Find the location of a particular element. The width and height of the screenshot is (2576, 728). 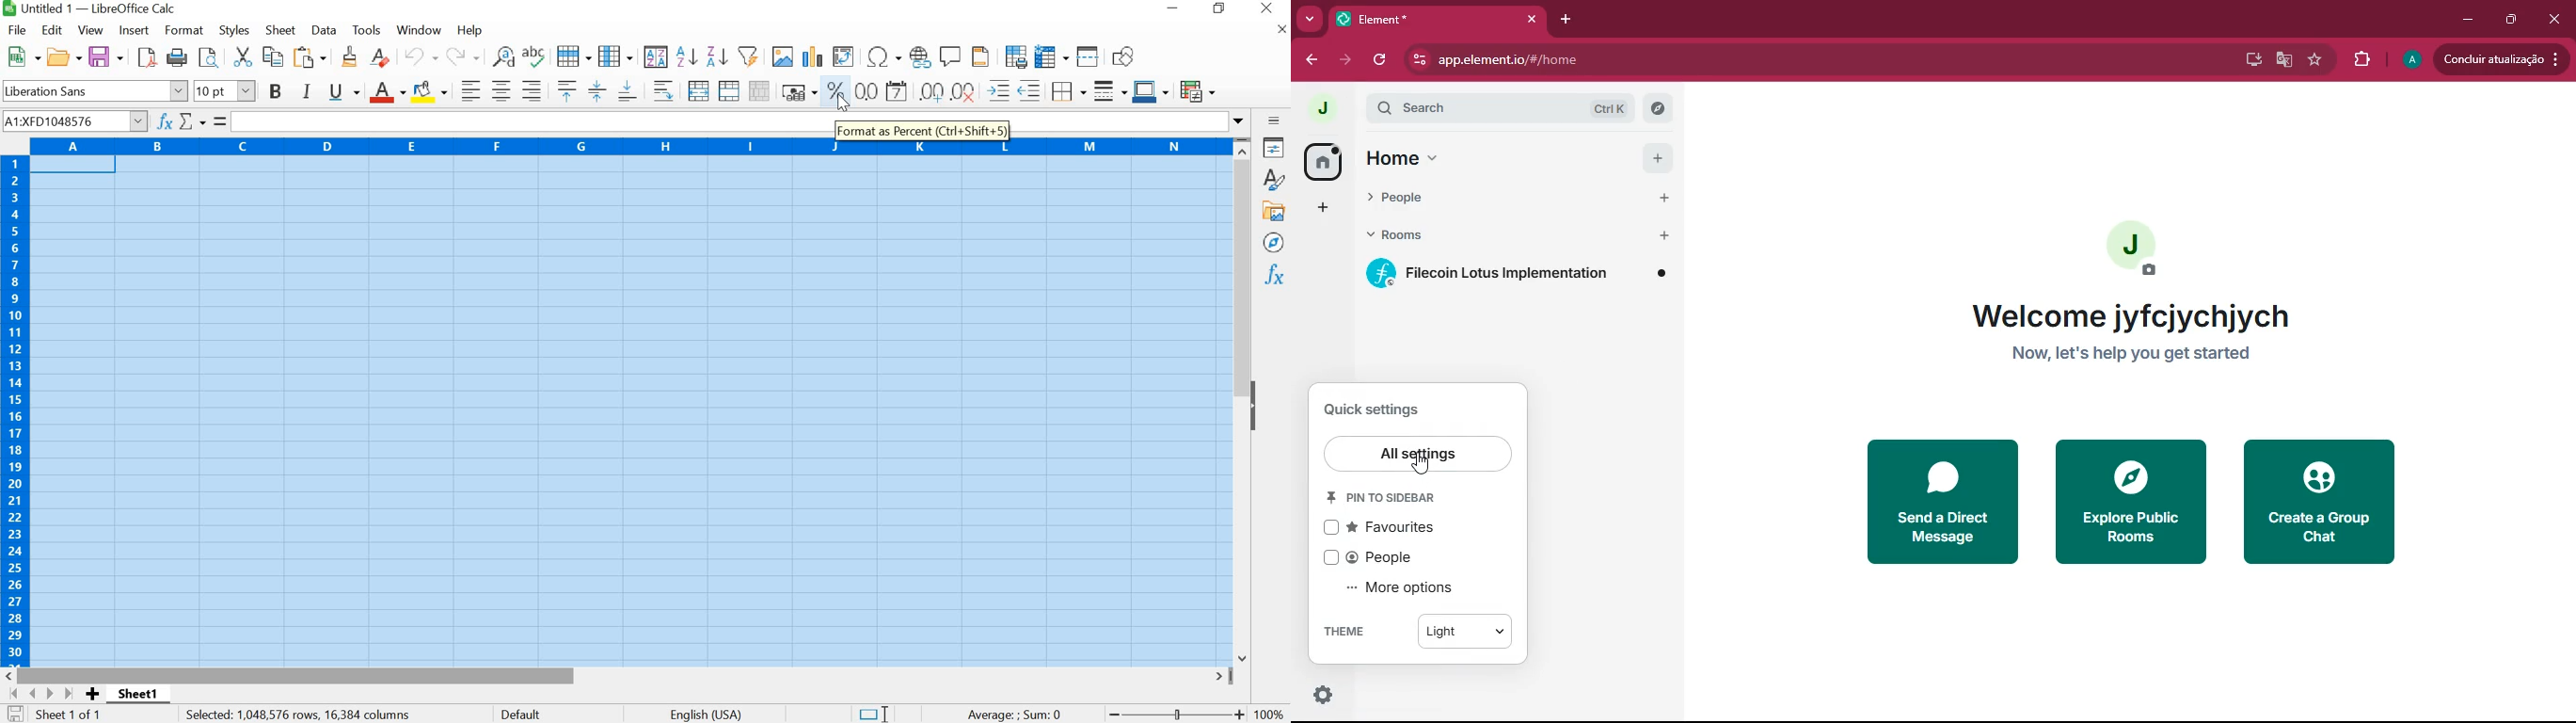

Merge Cells is located at coordinates (728, 90).